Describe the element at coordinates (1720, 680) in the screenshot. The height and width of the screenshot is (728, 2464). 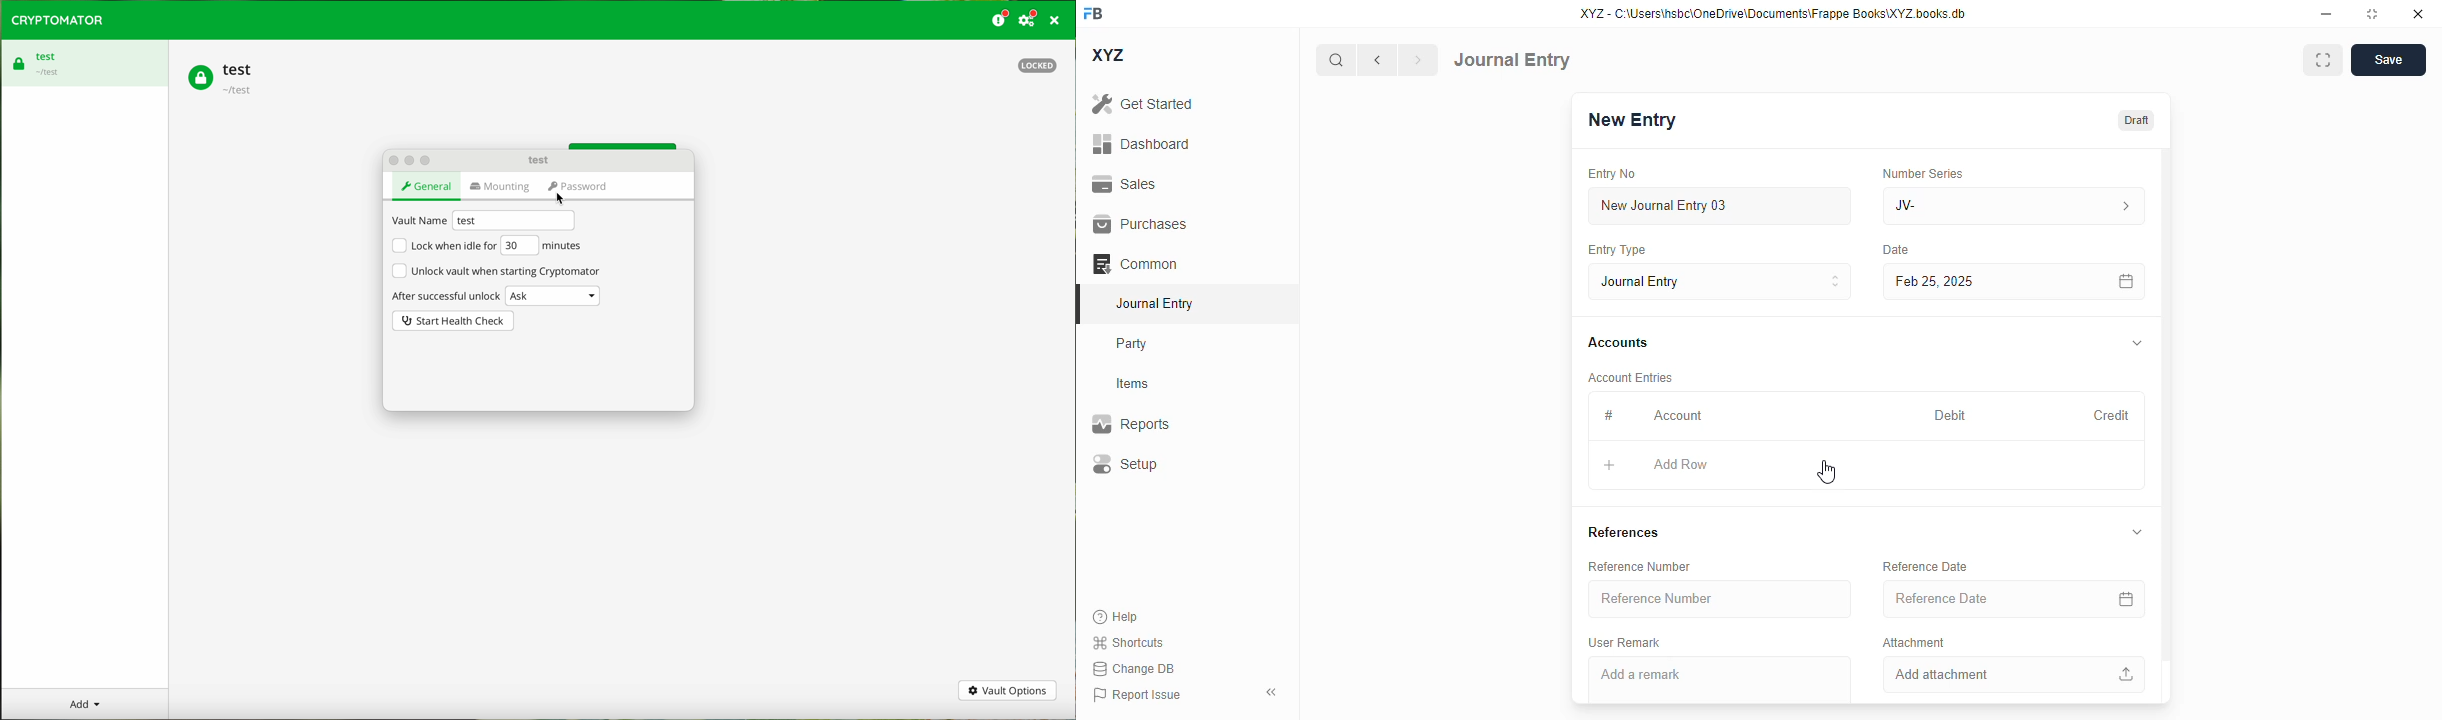
I see `add a remark` at that location.